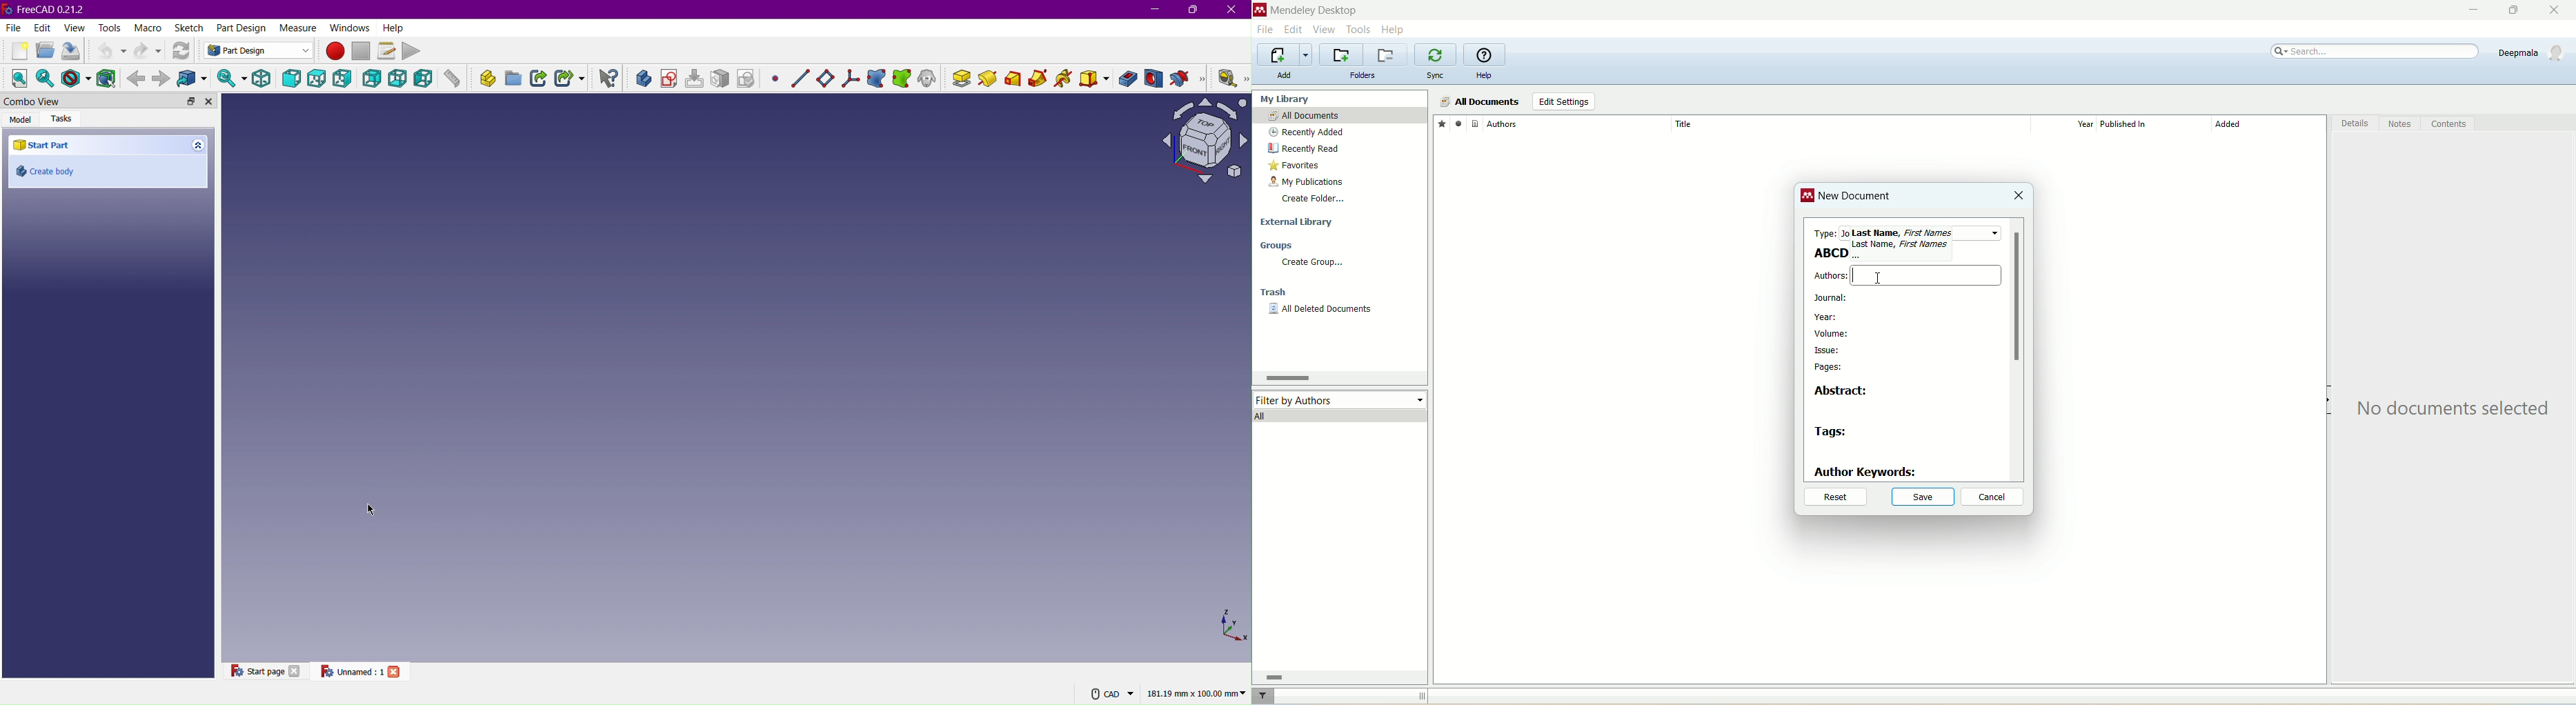  Describe the element at coordinates (1437, 76) in the screenshot. I see `sync` at that location.